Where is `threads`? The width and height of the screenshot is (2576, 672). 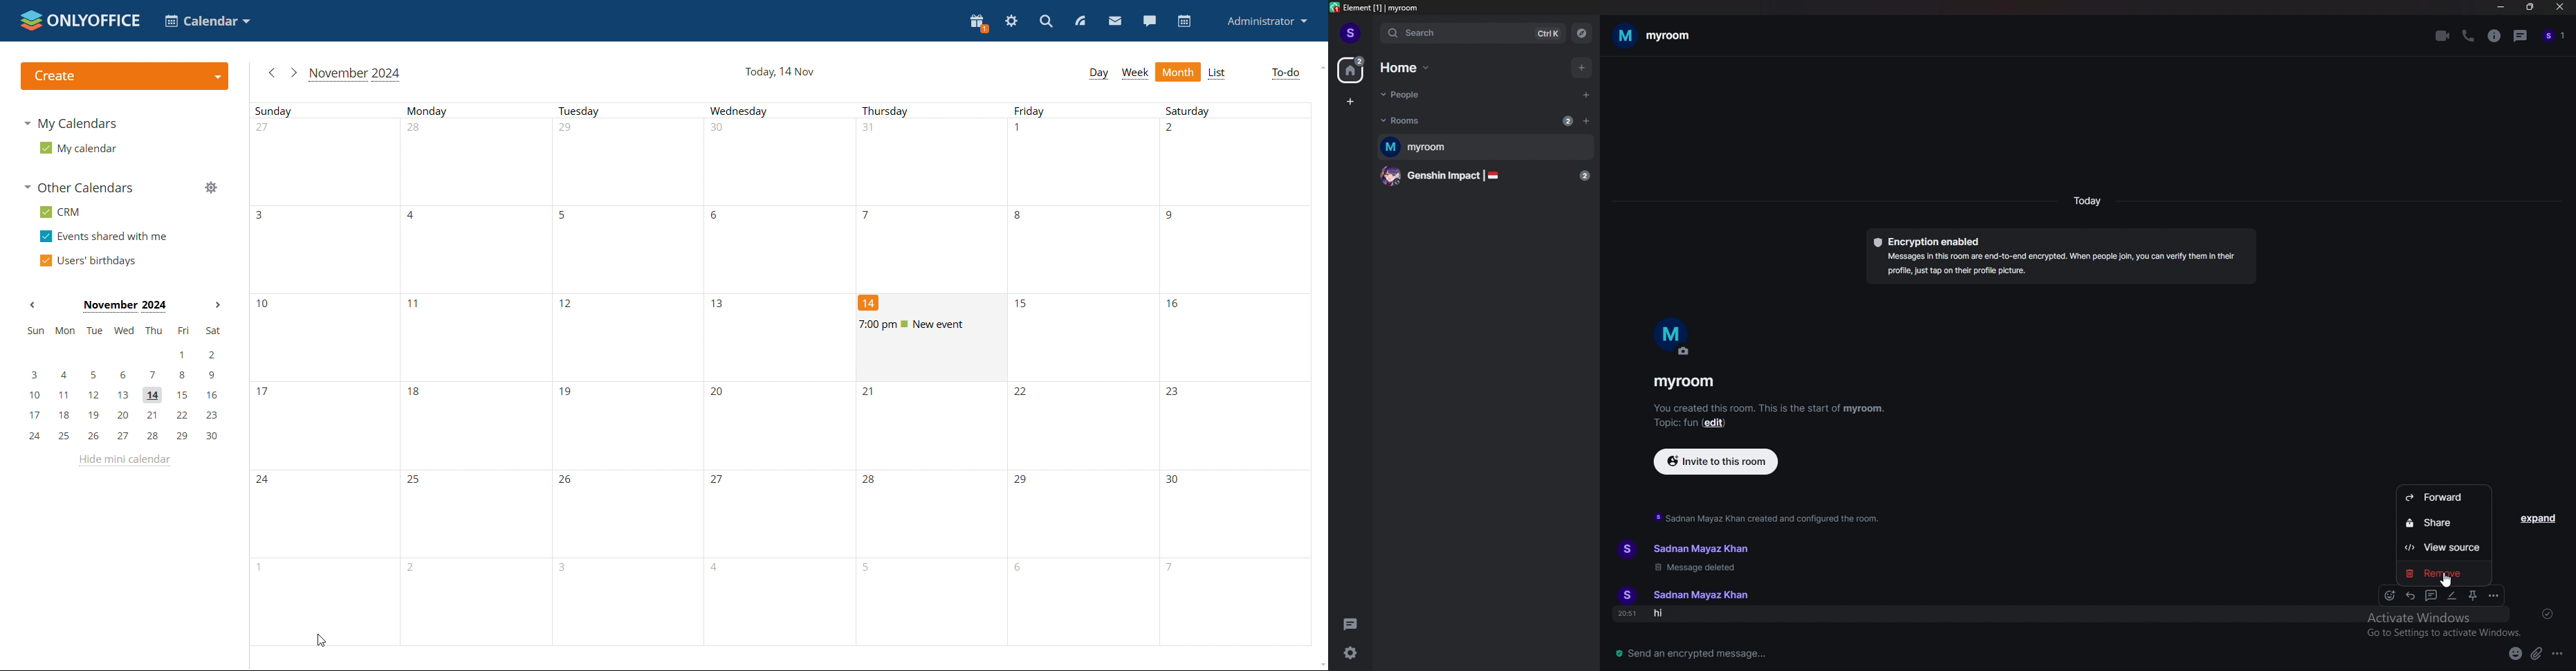 threads is located at coordinates (2430, 596).